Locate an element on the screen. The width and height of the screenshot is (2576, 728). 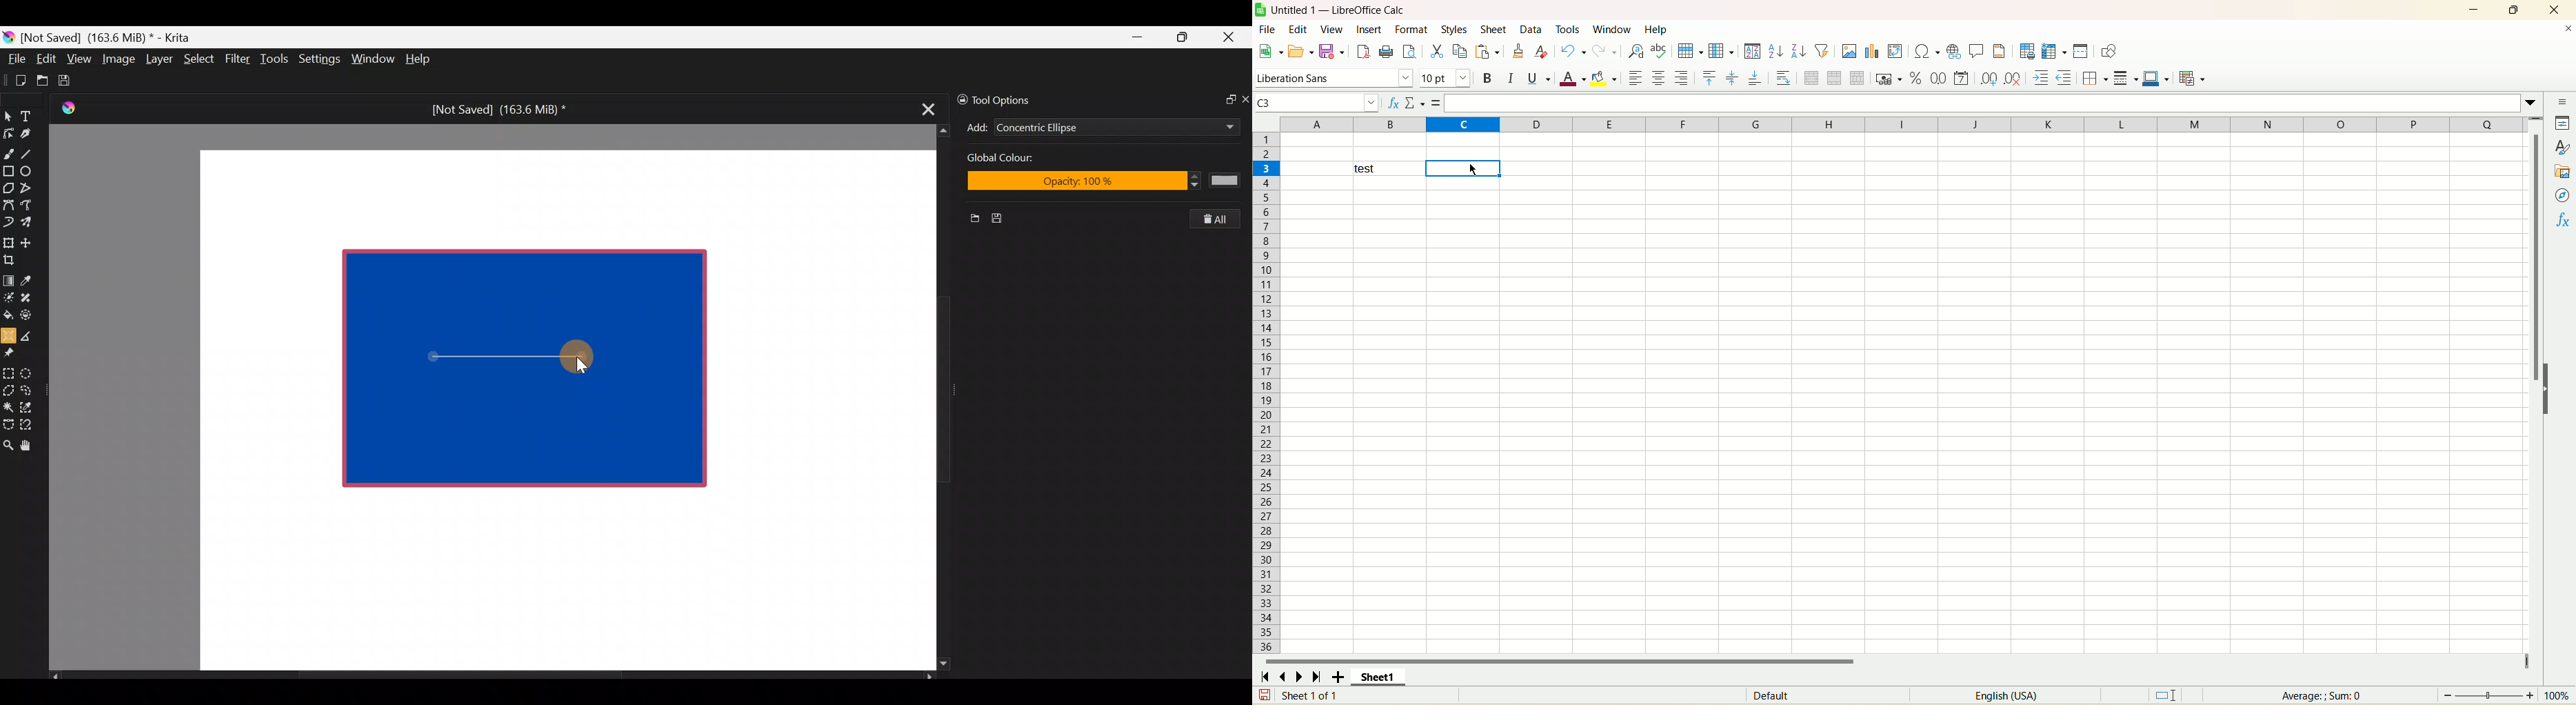
Image is located at coordinates (118, 59).